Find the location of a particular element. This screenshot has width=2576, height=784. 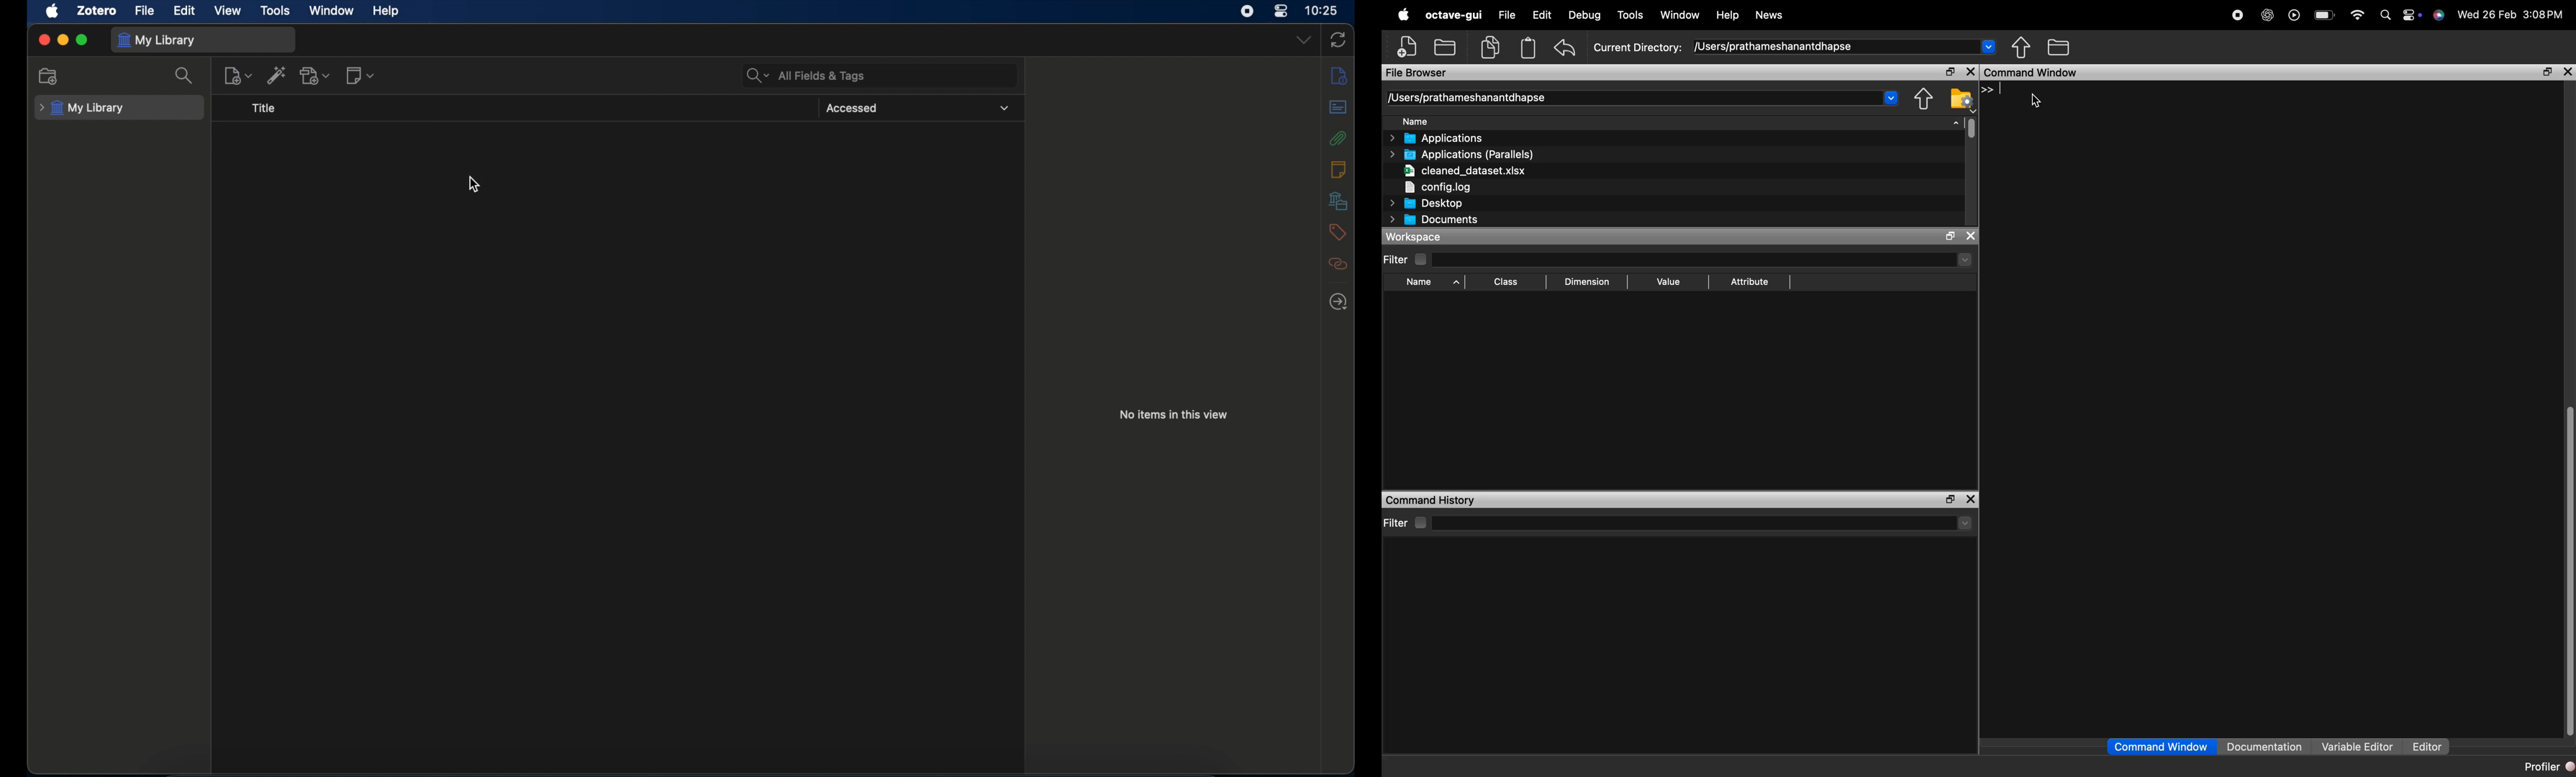

my library is located at coordinates (81, 108).